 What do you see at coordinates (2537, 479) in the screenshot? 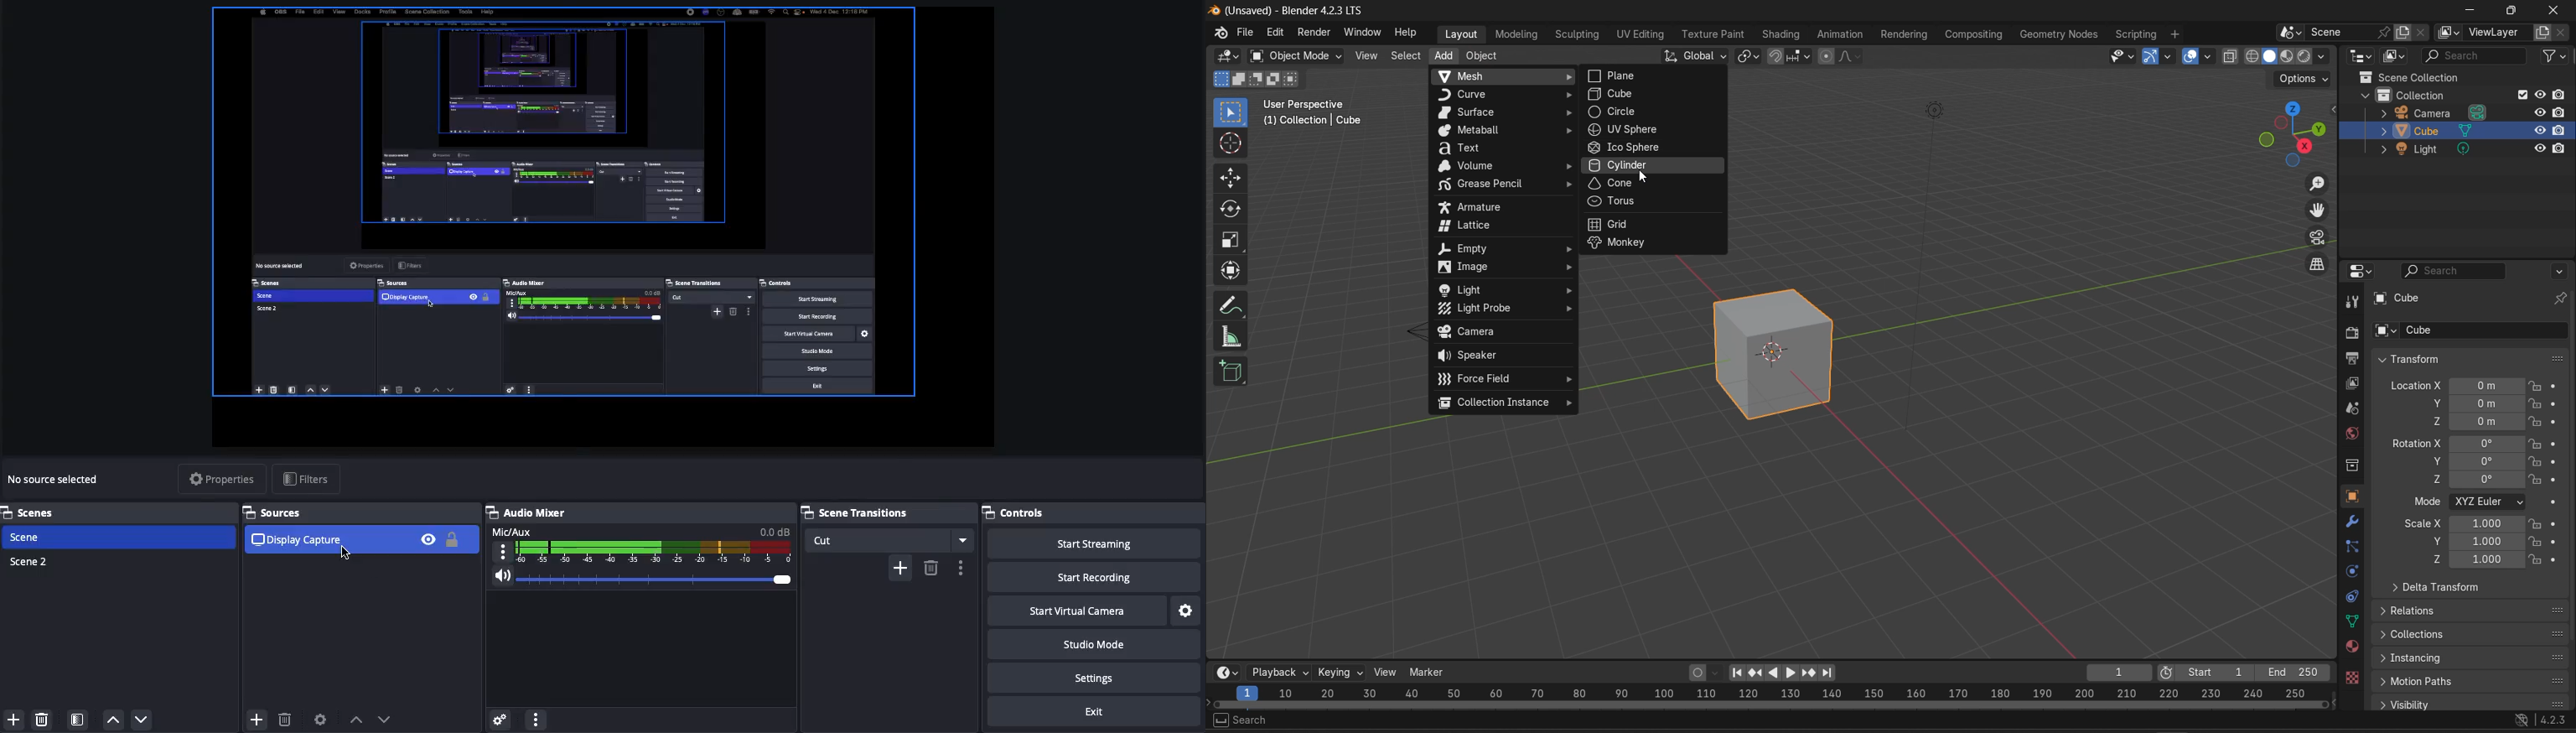
I see `lock rotation` at bounding box center [2537, 479].